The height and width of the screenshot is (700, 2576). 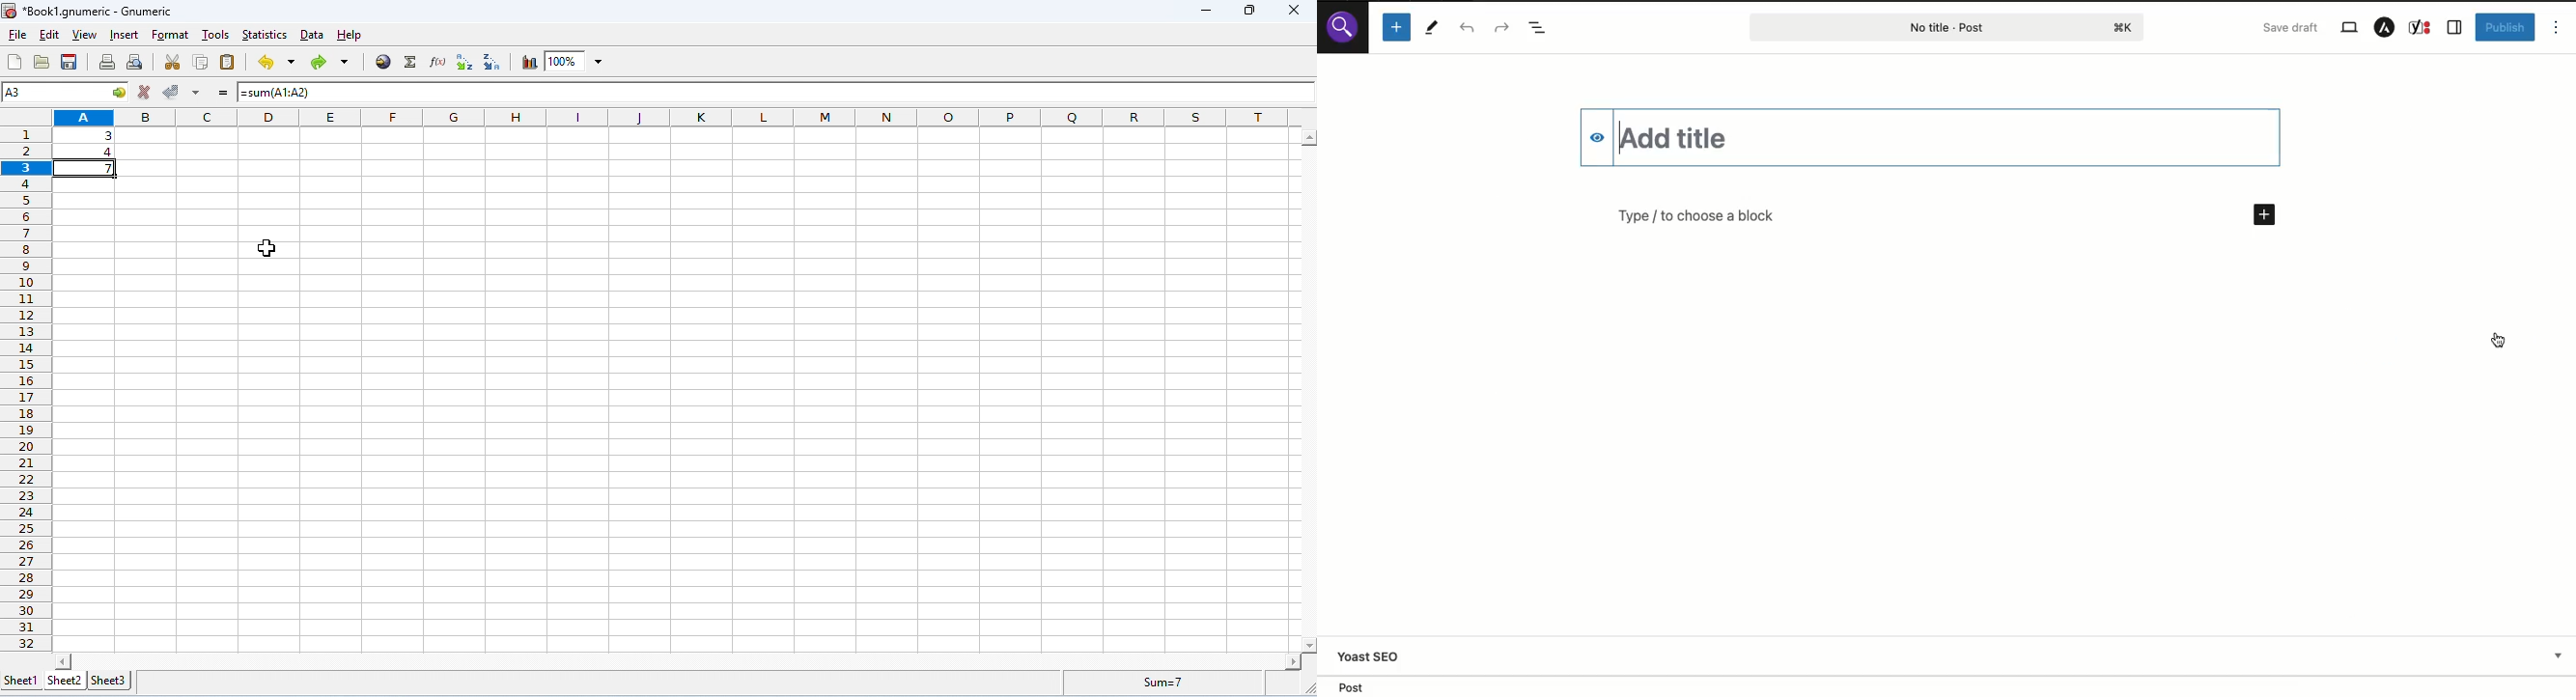 What do you see at coordinates (410, 63) in the screenshot?
I see `select function` at bounding box center [410, 63].